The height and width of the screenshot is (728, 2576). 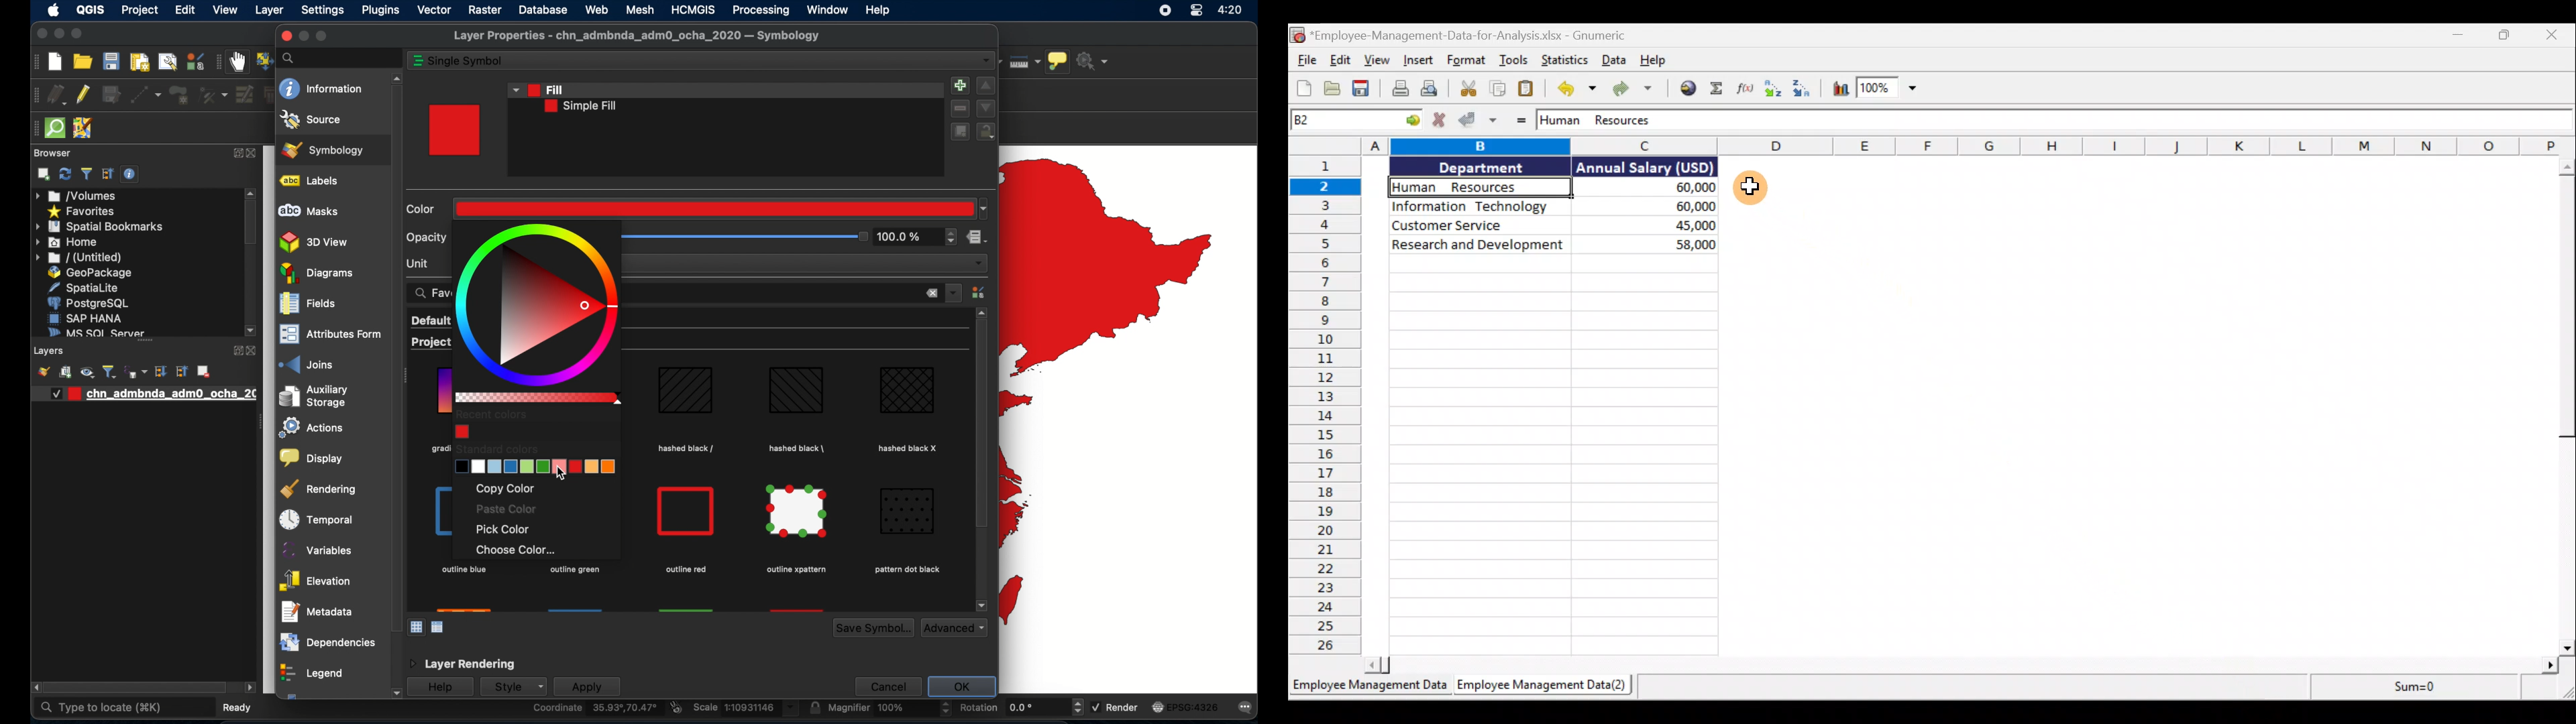 What do you see at coordinates (423, 209) in the screenshot?
I see `color` at bounding box center [423, 209].